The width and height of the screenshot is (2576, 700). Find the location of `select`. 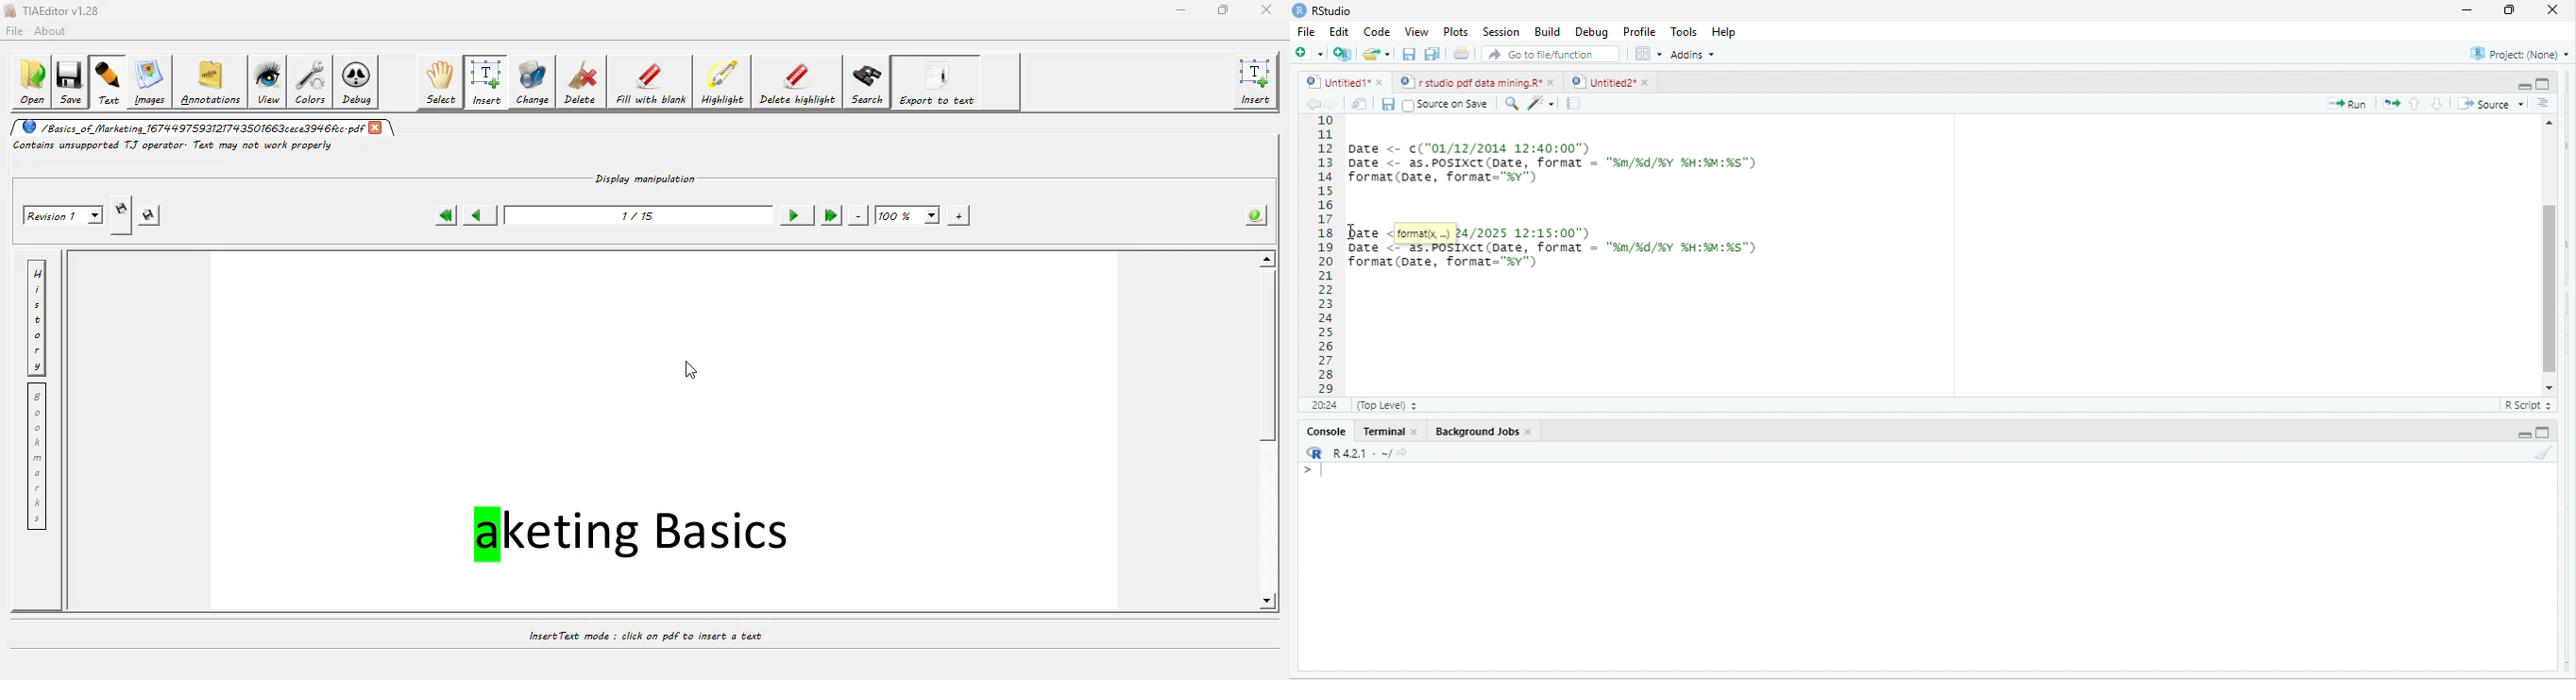

select is located at coordinates (442, 82).